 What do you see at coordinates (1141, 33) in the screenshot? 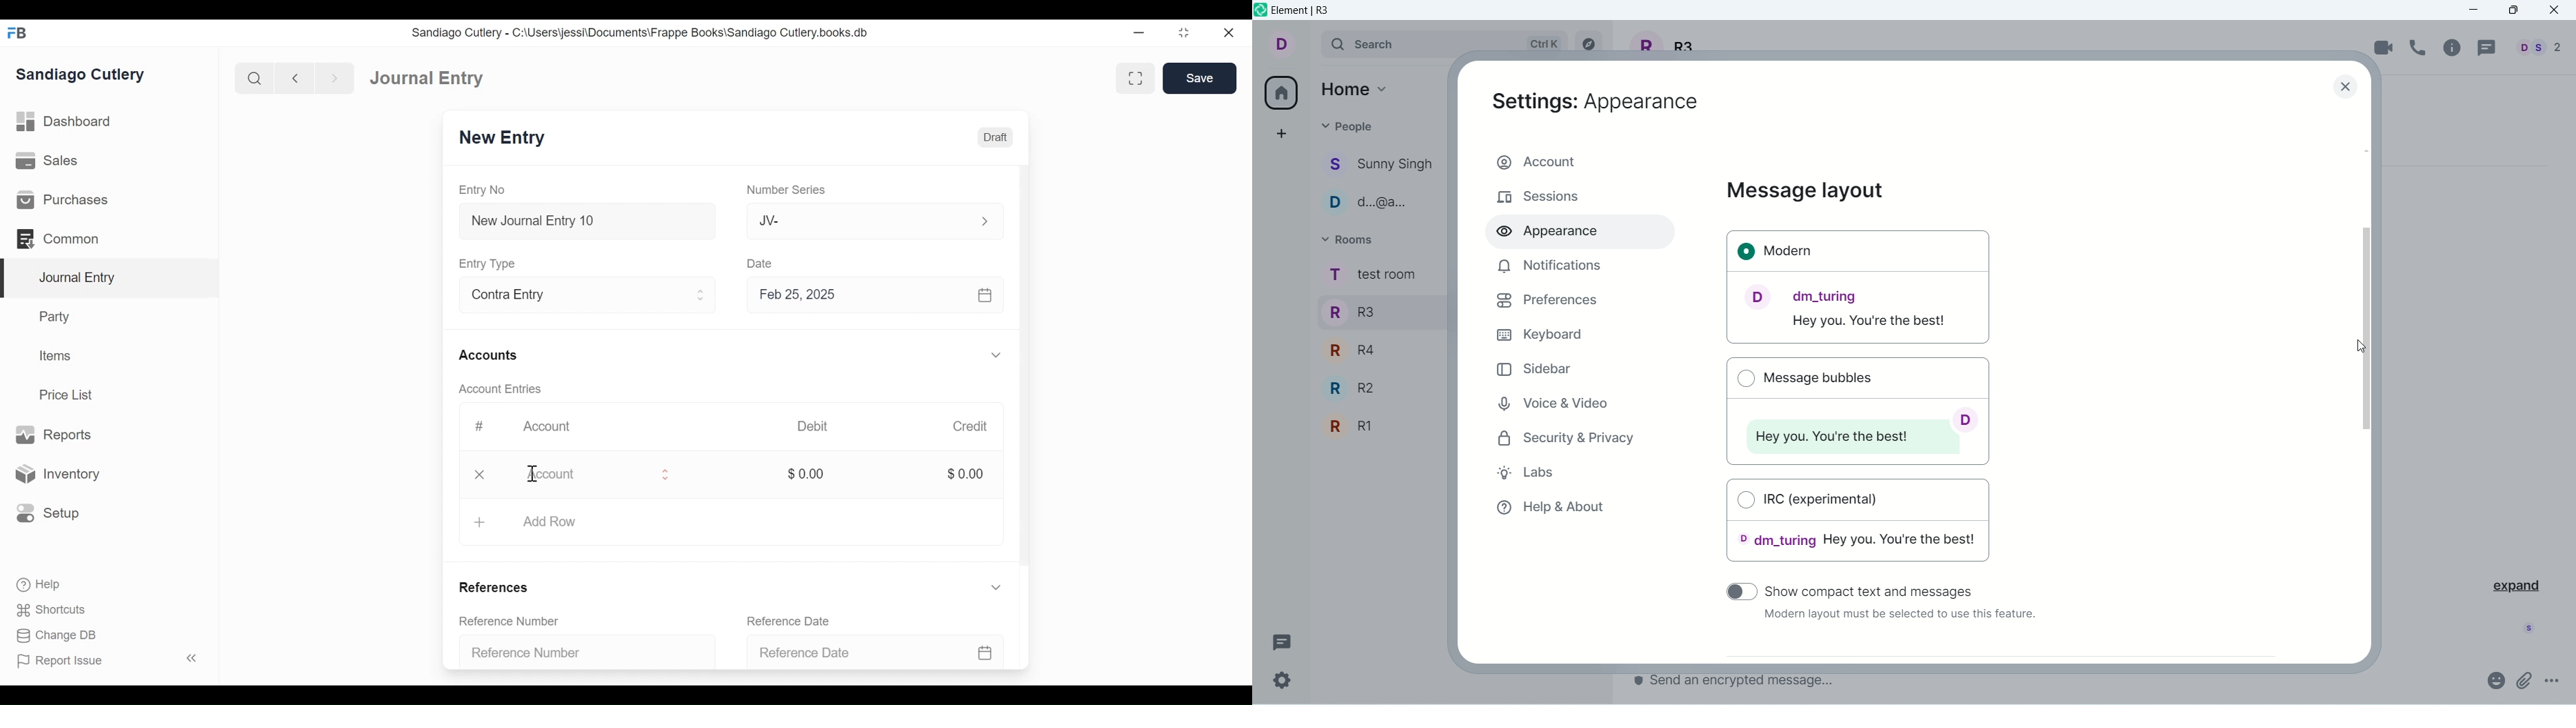
I see `Minimize` at bounding box center [1141, 33].